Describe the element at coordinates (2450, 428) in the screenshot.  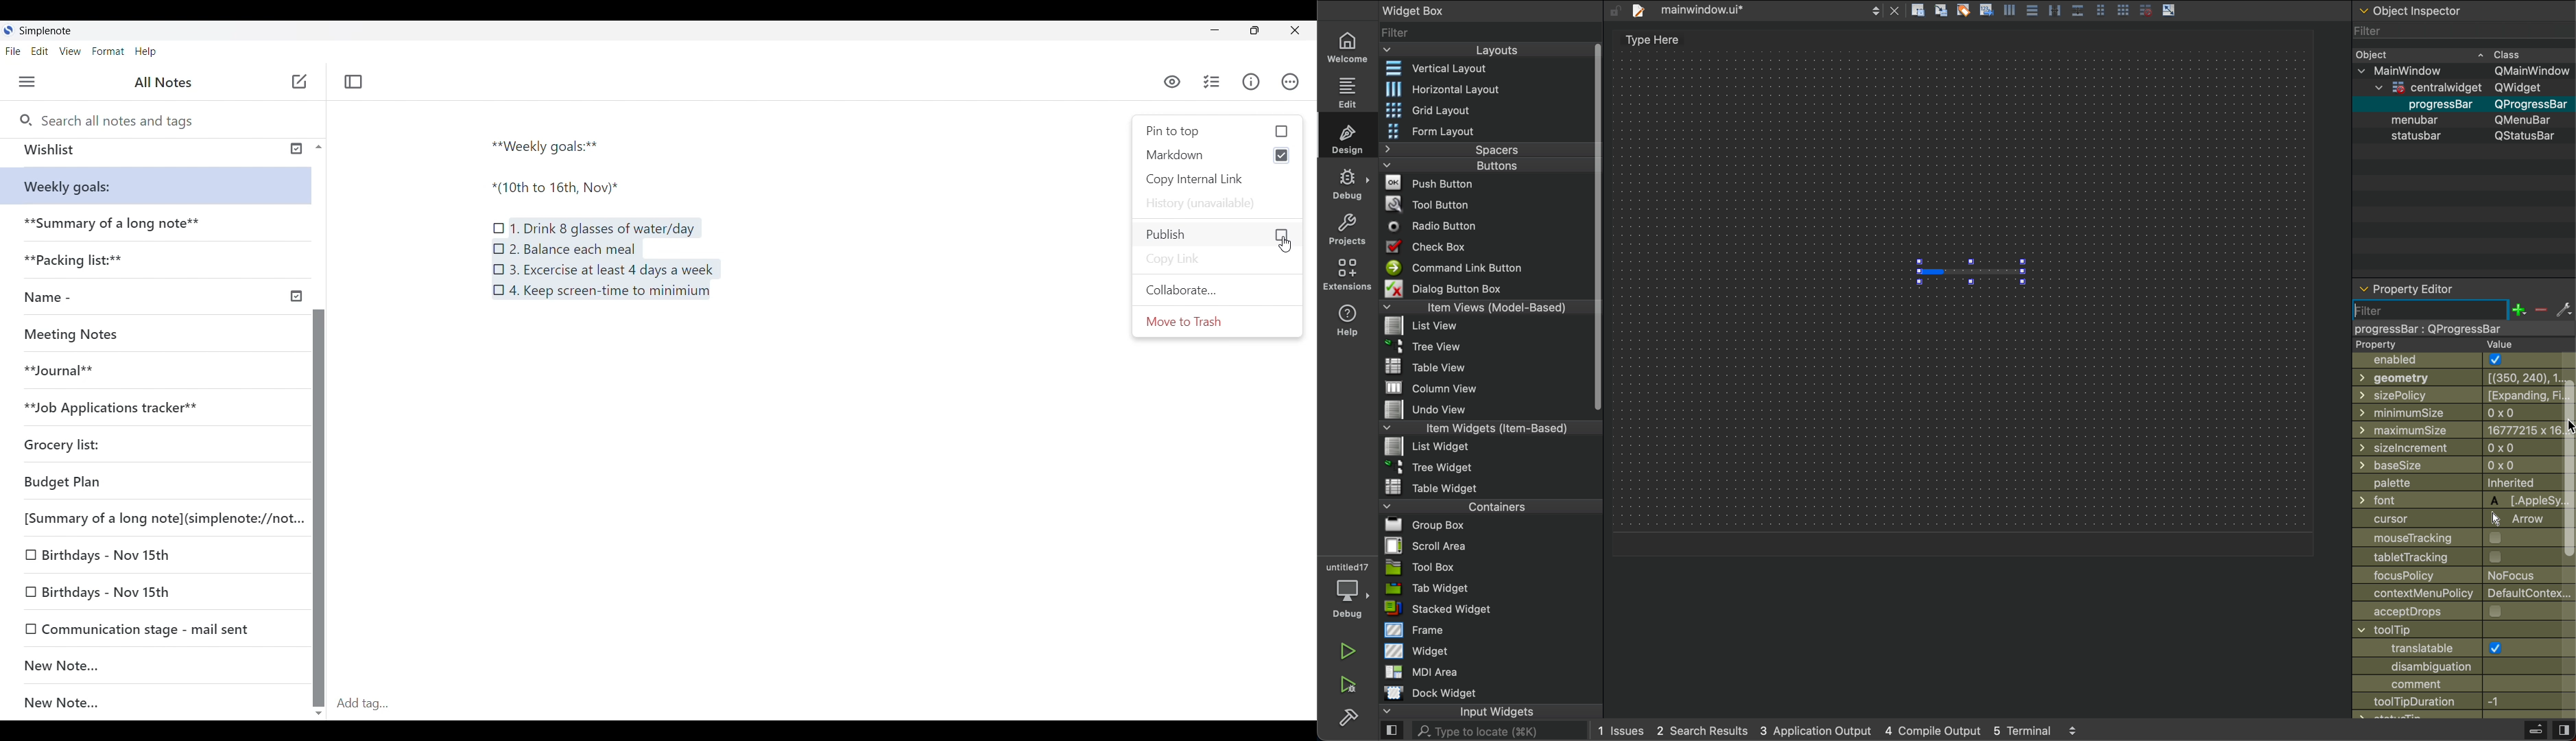
I see `Maximum size` at that location.